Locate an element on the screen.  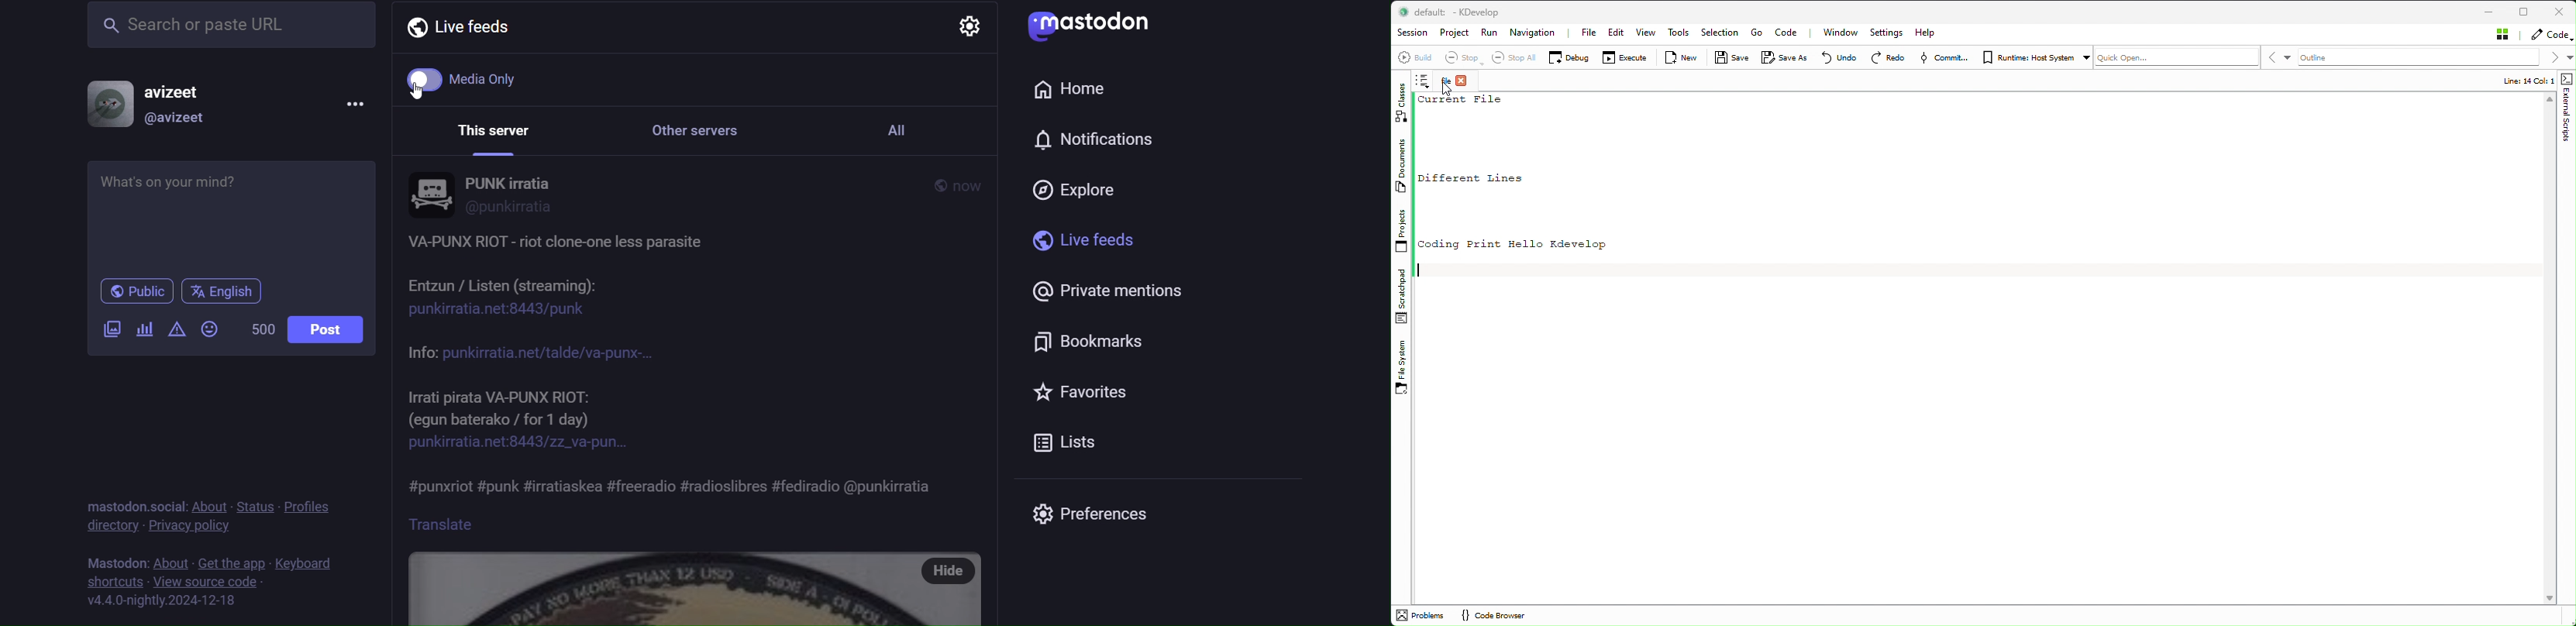
File System is located at coordinates (1402, 366).